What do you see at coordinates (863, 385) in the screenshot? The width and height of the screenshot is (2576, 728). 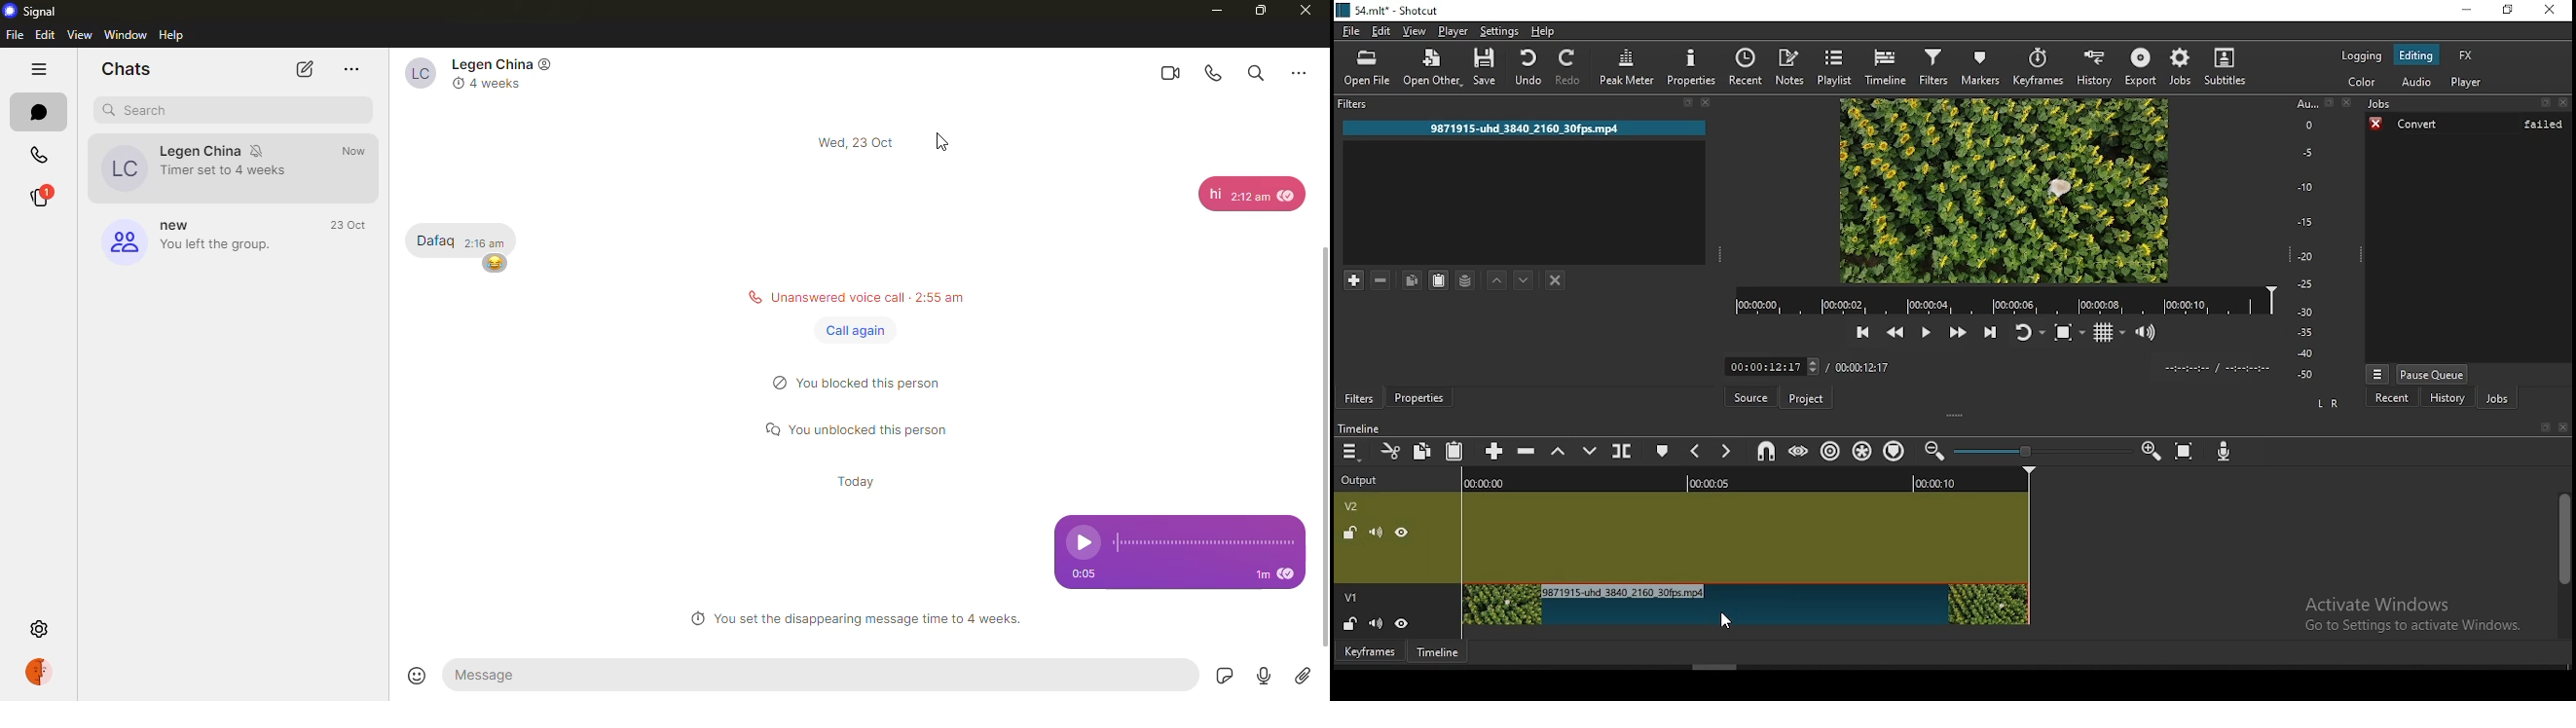 I see `status message` at bounding box center [863, 385].